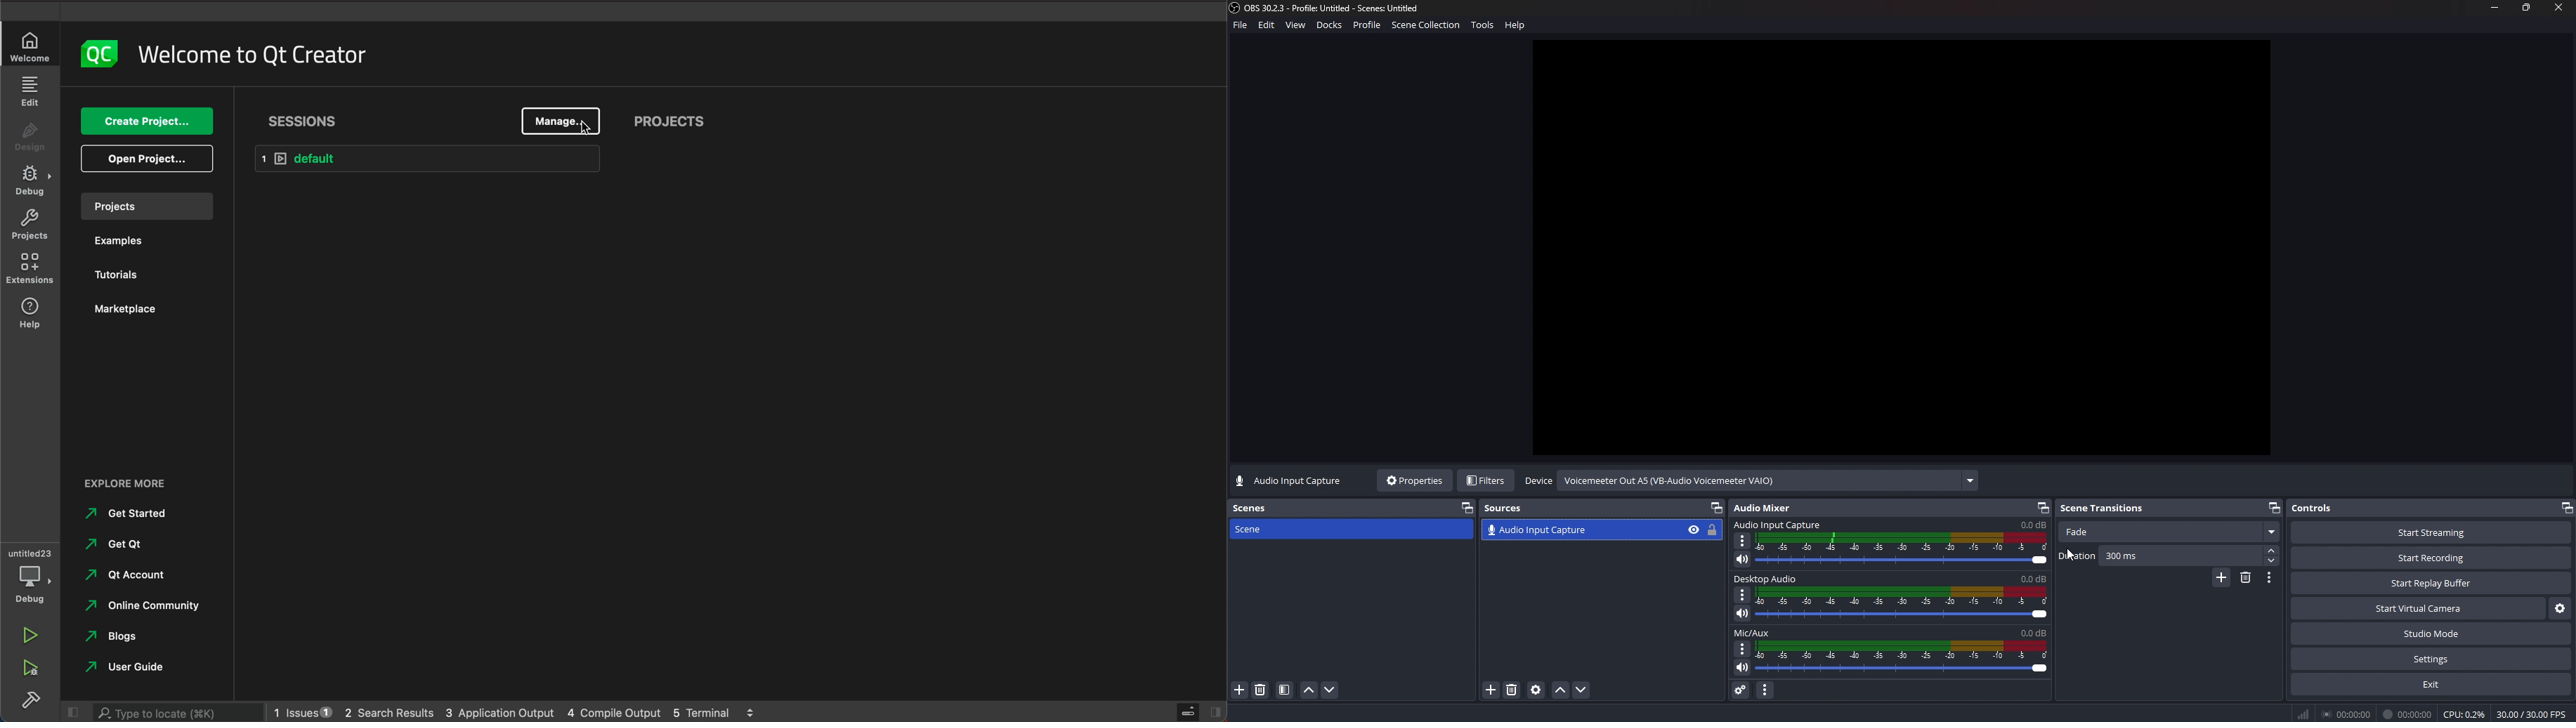 The height and width of the screenshot is (728, 2576). I want to click on resize, so click(2528, 6).